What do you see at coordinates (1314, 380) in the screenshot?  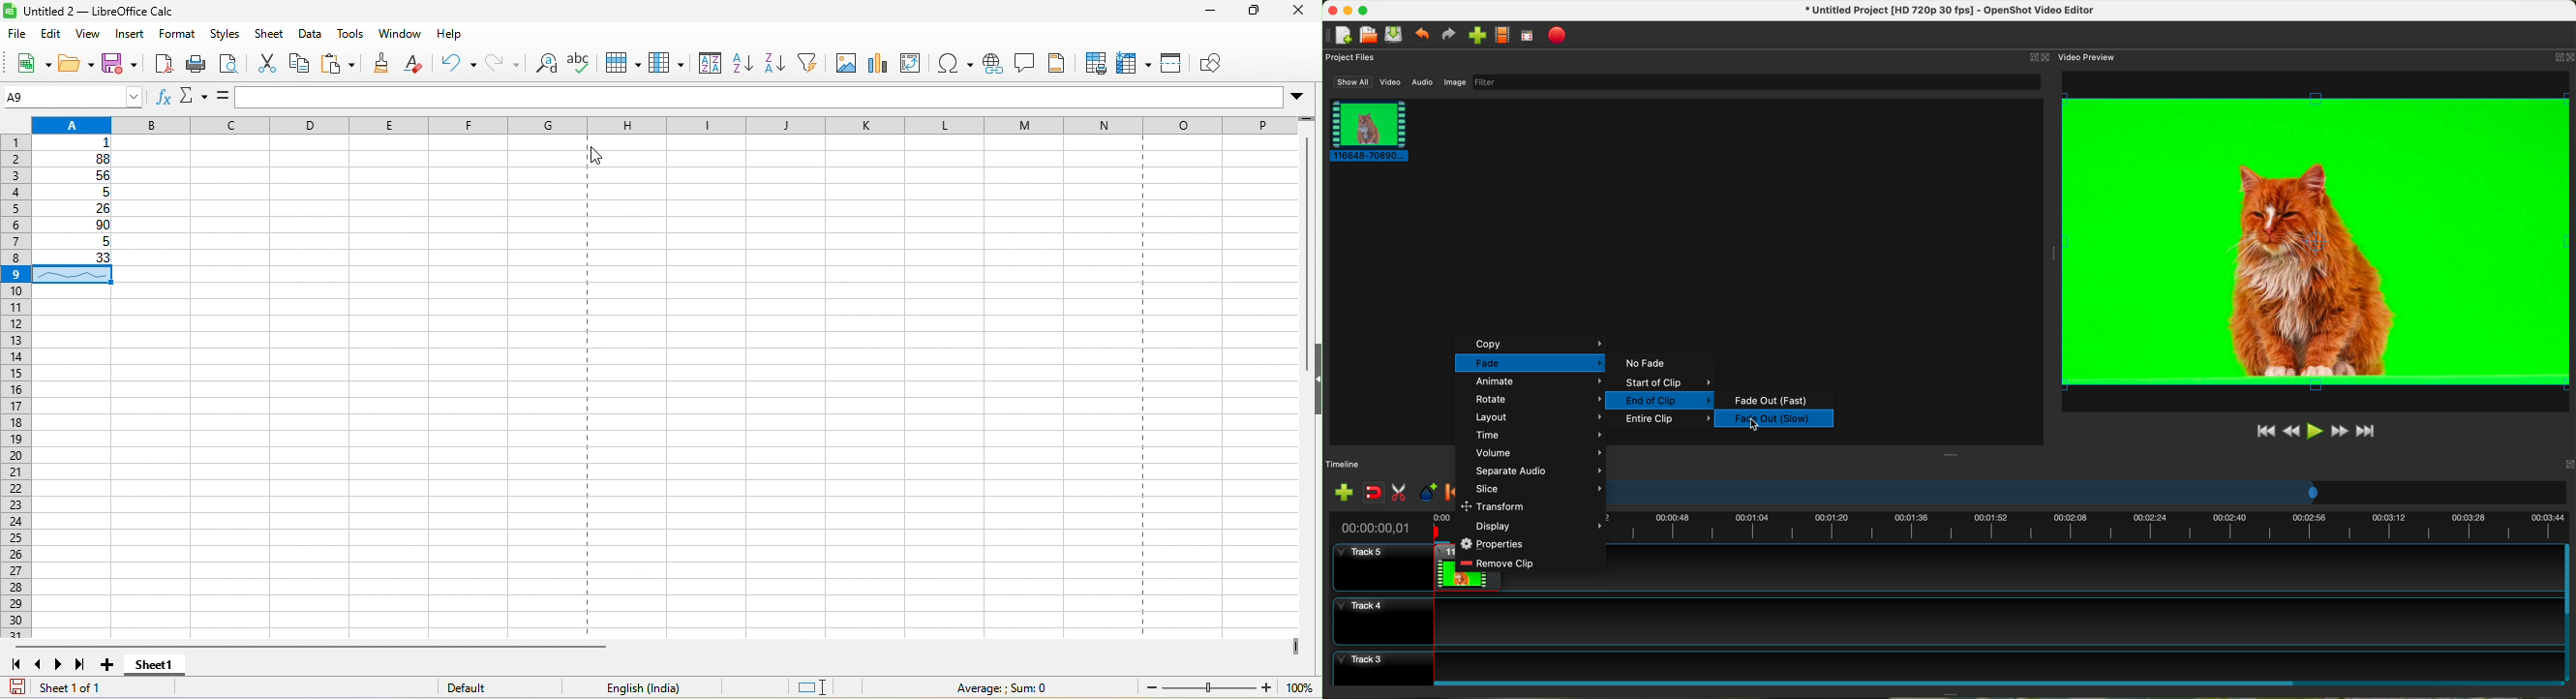 I see `hide` at bounding box center [1314, 380].